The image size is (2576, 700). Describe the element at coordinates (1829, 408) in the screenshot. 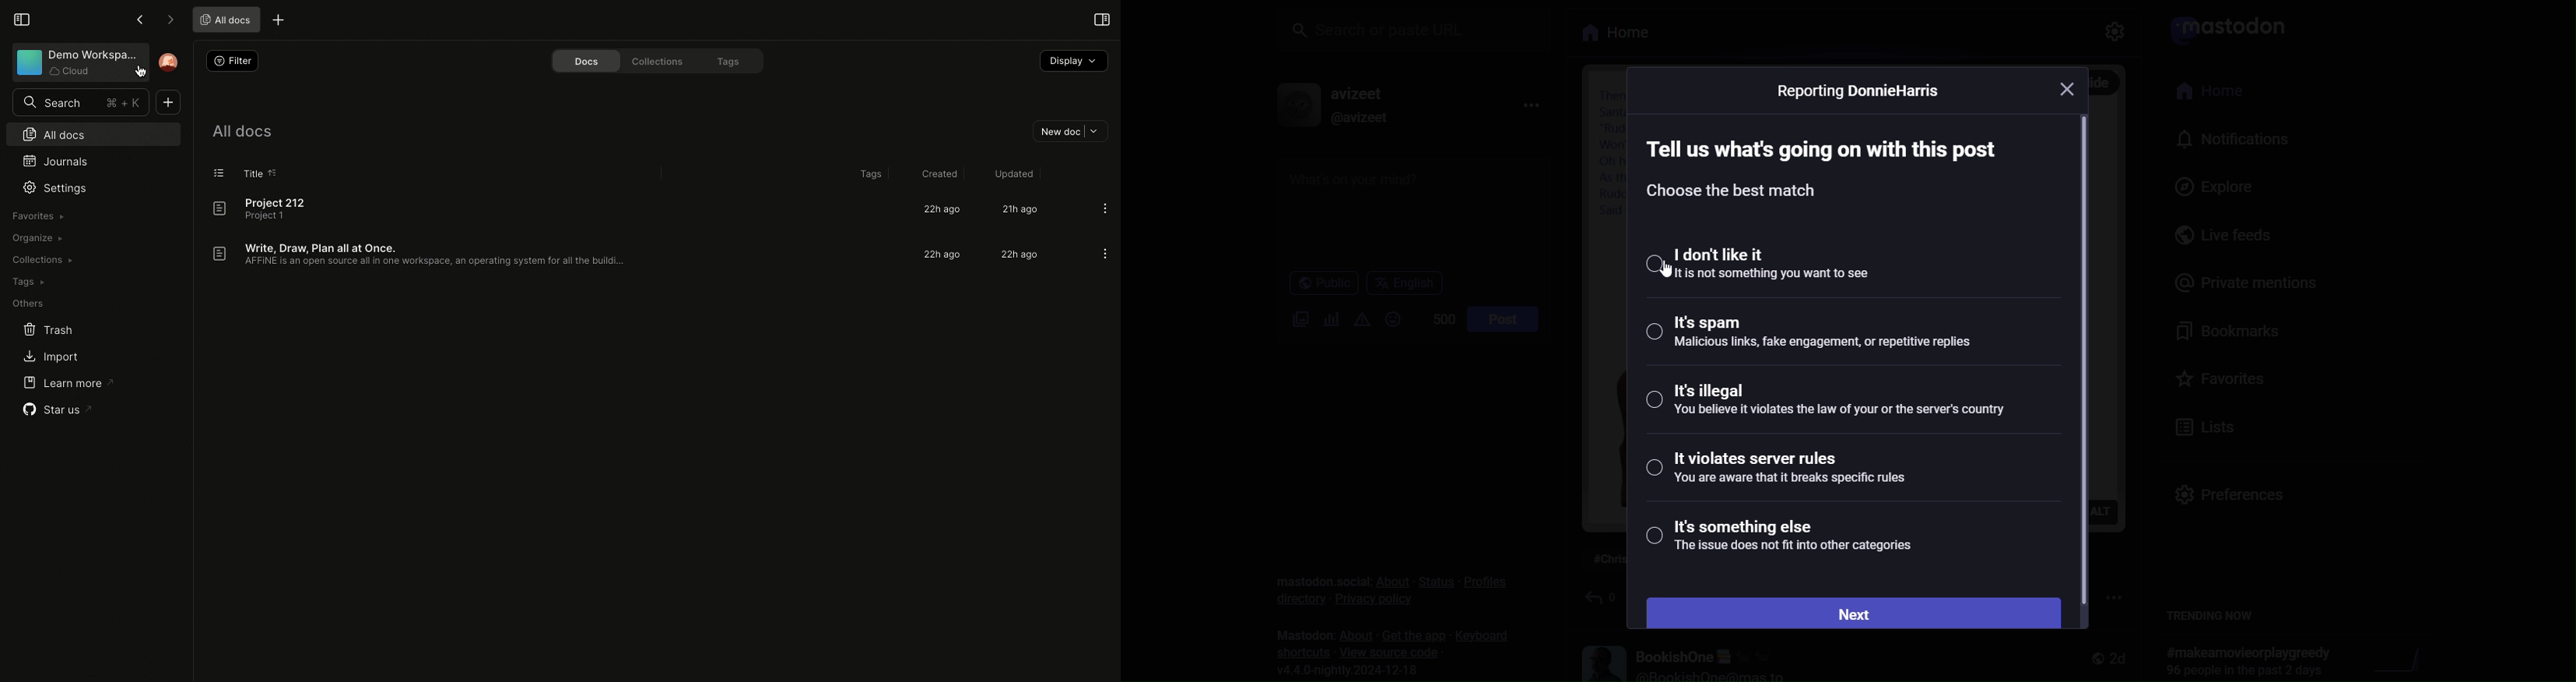

I see `It's illegal
You believe it violates the law of your or the server's country` at that location.